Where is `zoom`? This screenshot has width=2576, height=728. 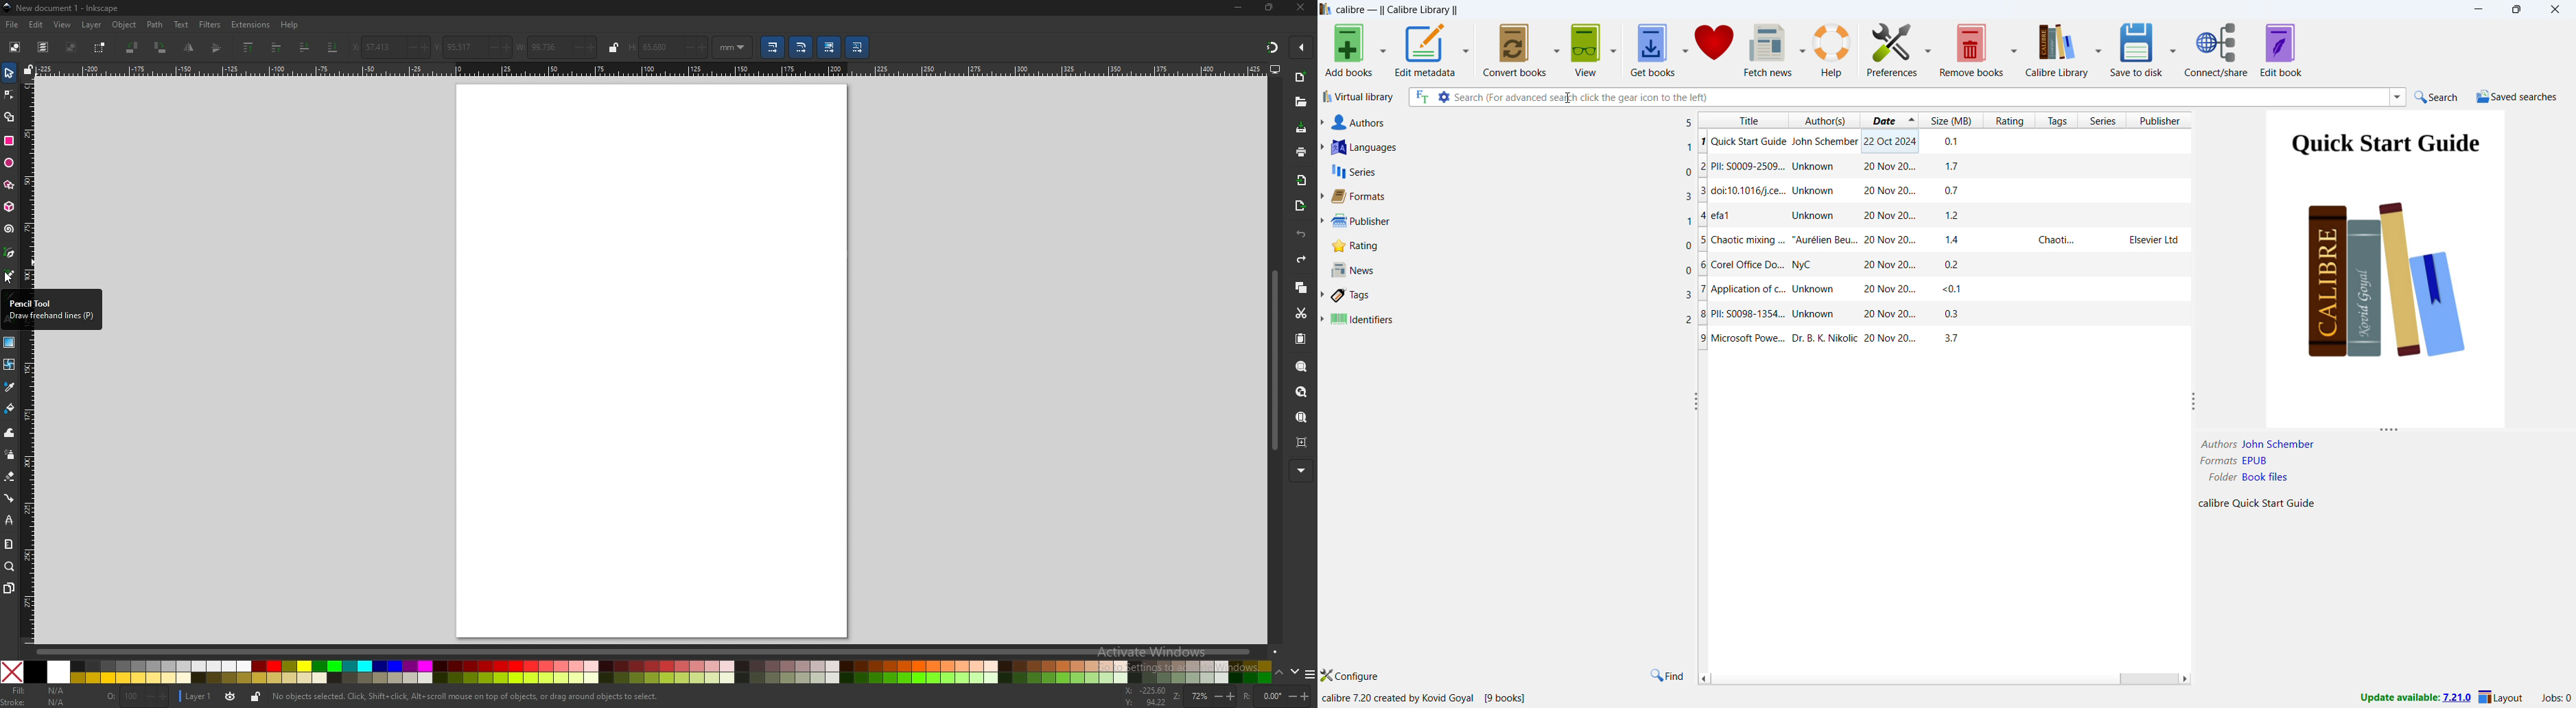
zoom is located at coordinates (1205, 696).